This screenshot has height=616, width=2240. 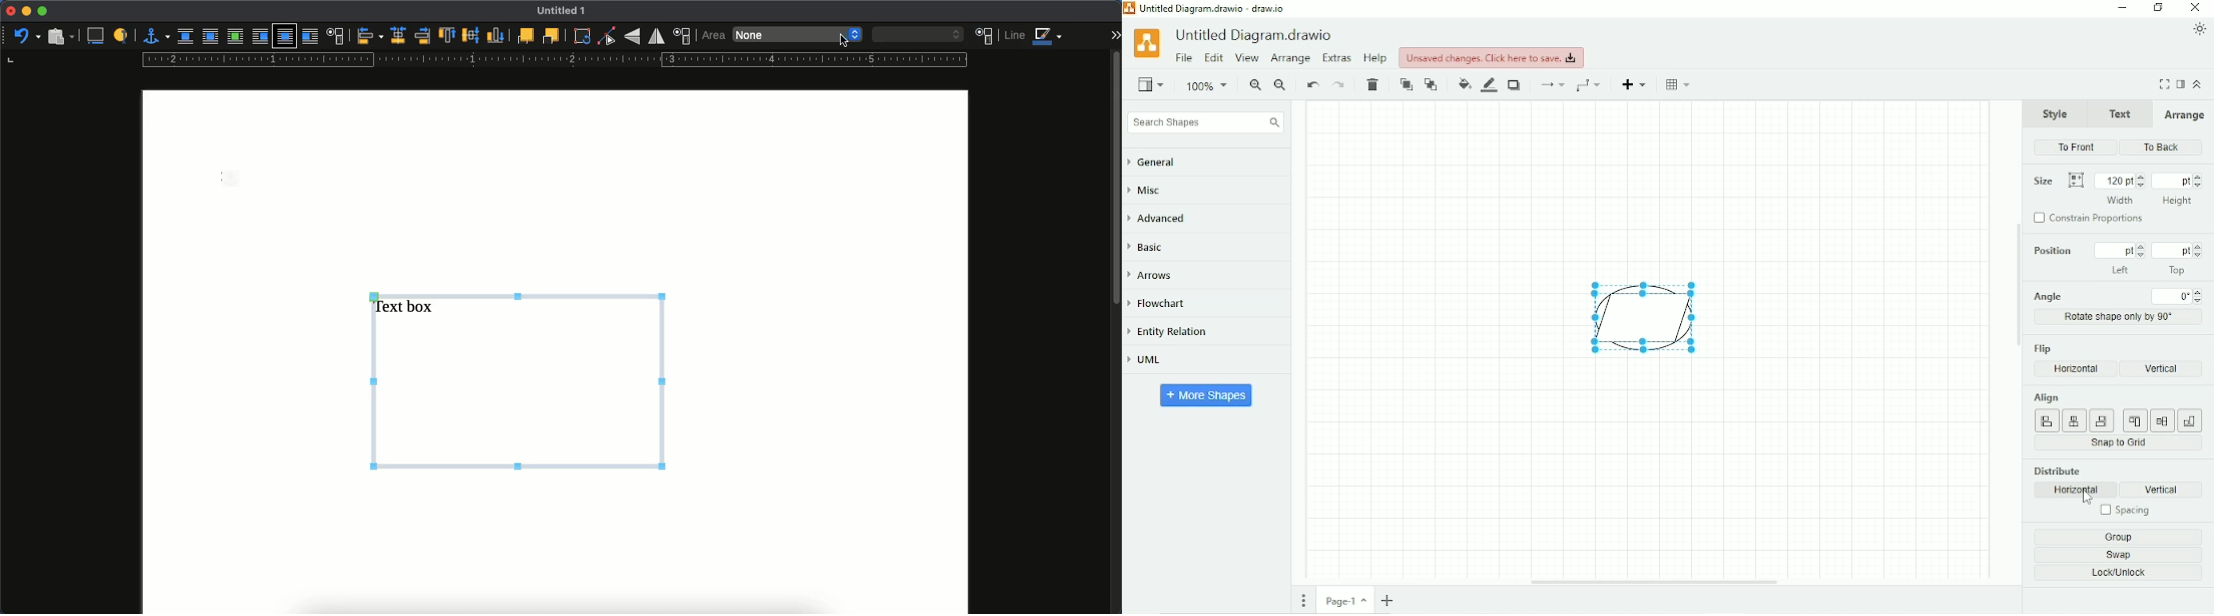 I want to click on Vertical, so click(x=2167, y=490).